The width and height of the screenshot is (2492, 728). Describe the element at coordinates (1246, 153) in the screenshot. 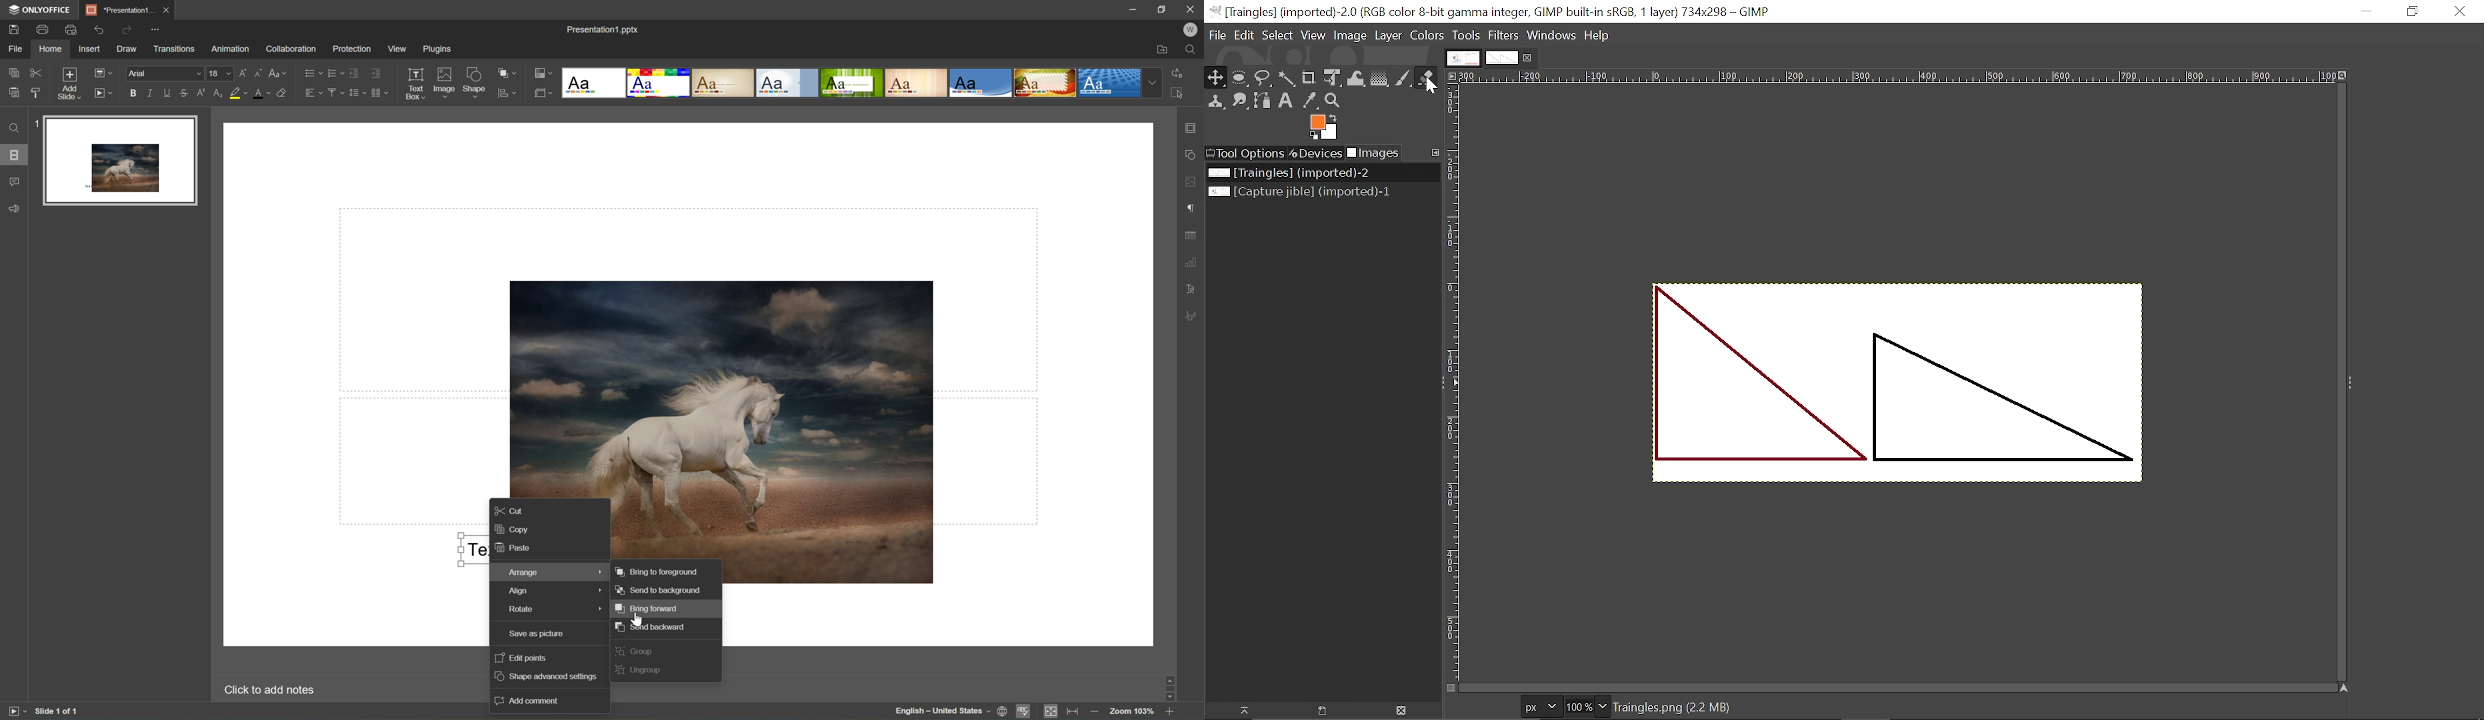

I see `Tool options` at that location.